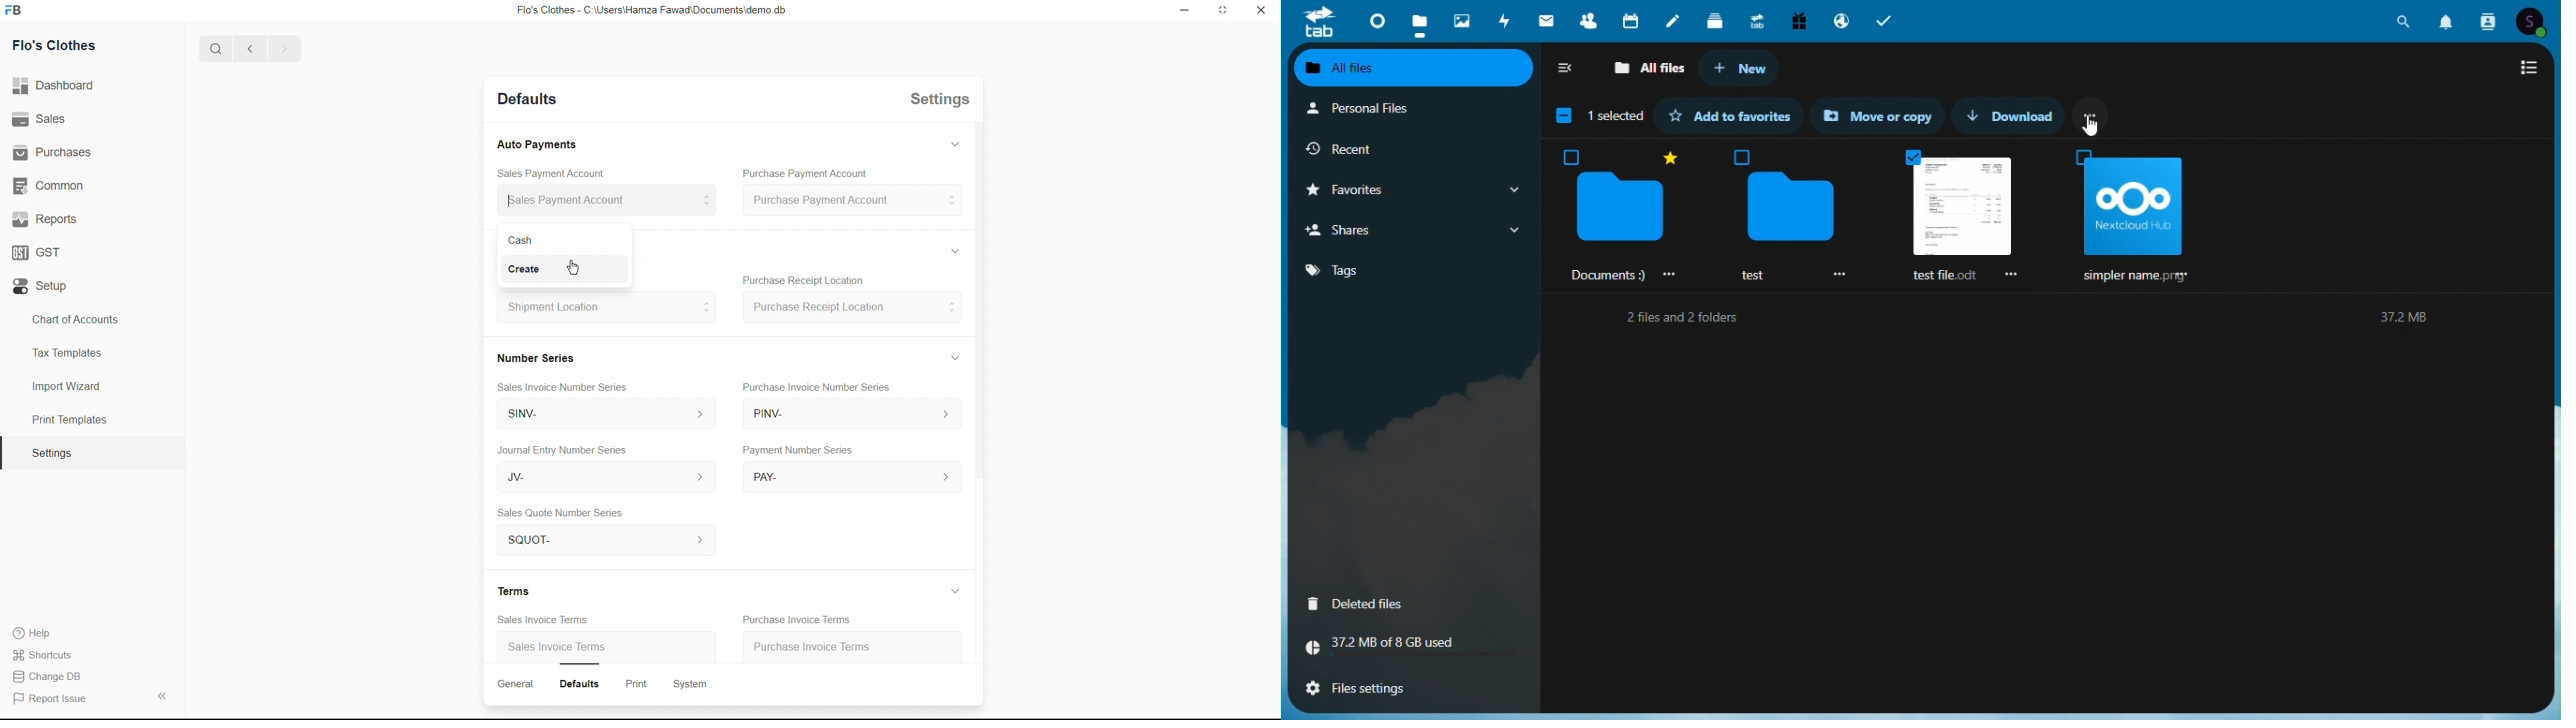 The image size is (2576, 728). What do you see at coordinates (1404, 605) in the screenshot?
I see `Delete files` at bounding box center [1404, 605].